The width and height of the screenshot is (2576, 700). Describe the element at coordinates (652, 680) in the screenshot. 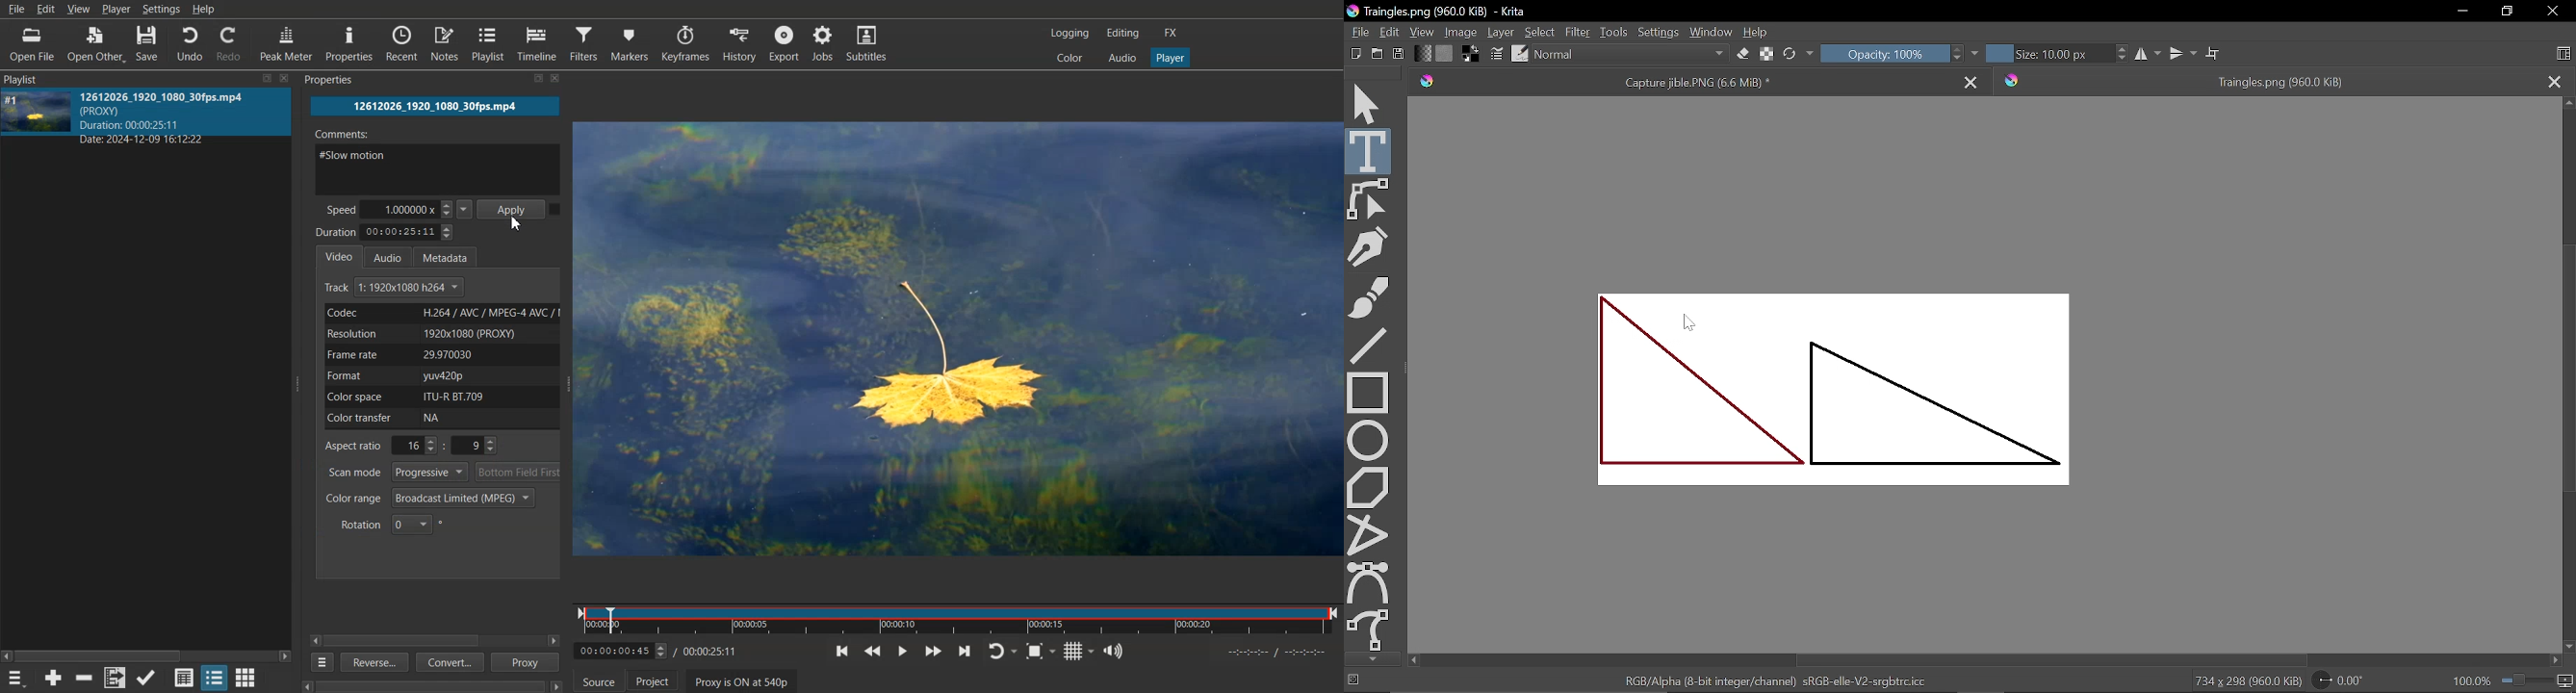

I see `Project` at that location.